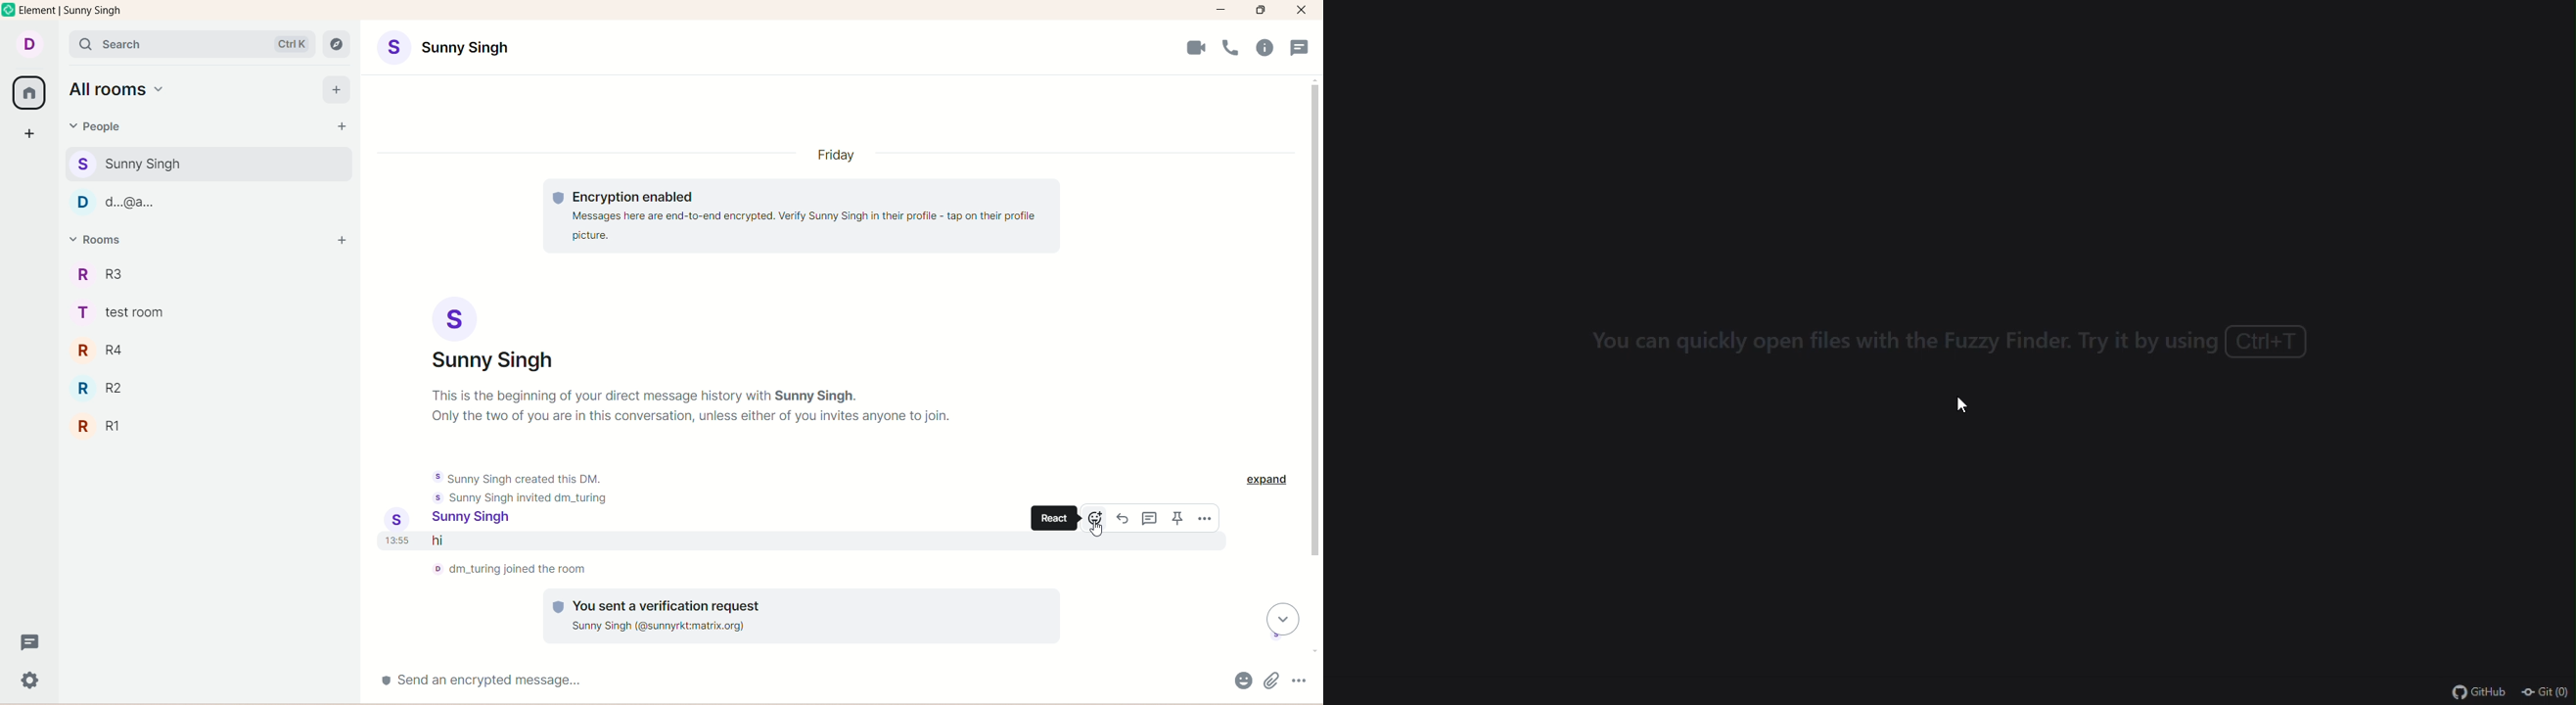 Image resolution: width=2576 pixels, height=728 pixels. What do you see at coordinates (1097, 528) in the screenshot?
I see `Cursor` at bounding box center [1097, 528].